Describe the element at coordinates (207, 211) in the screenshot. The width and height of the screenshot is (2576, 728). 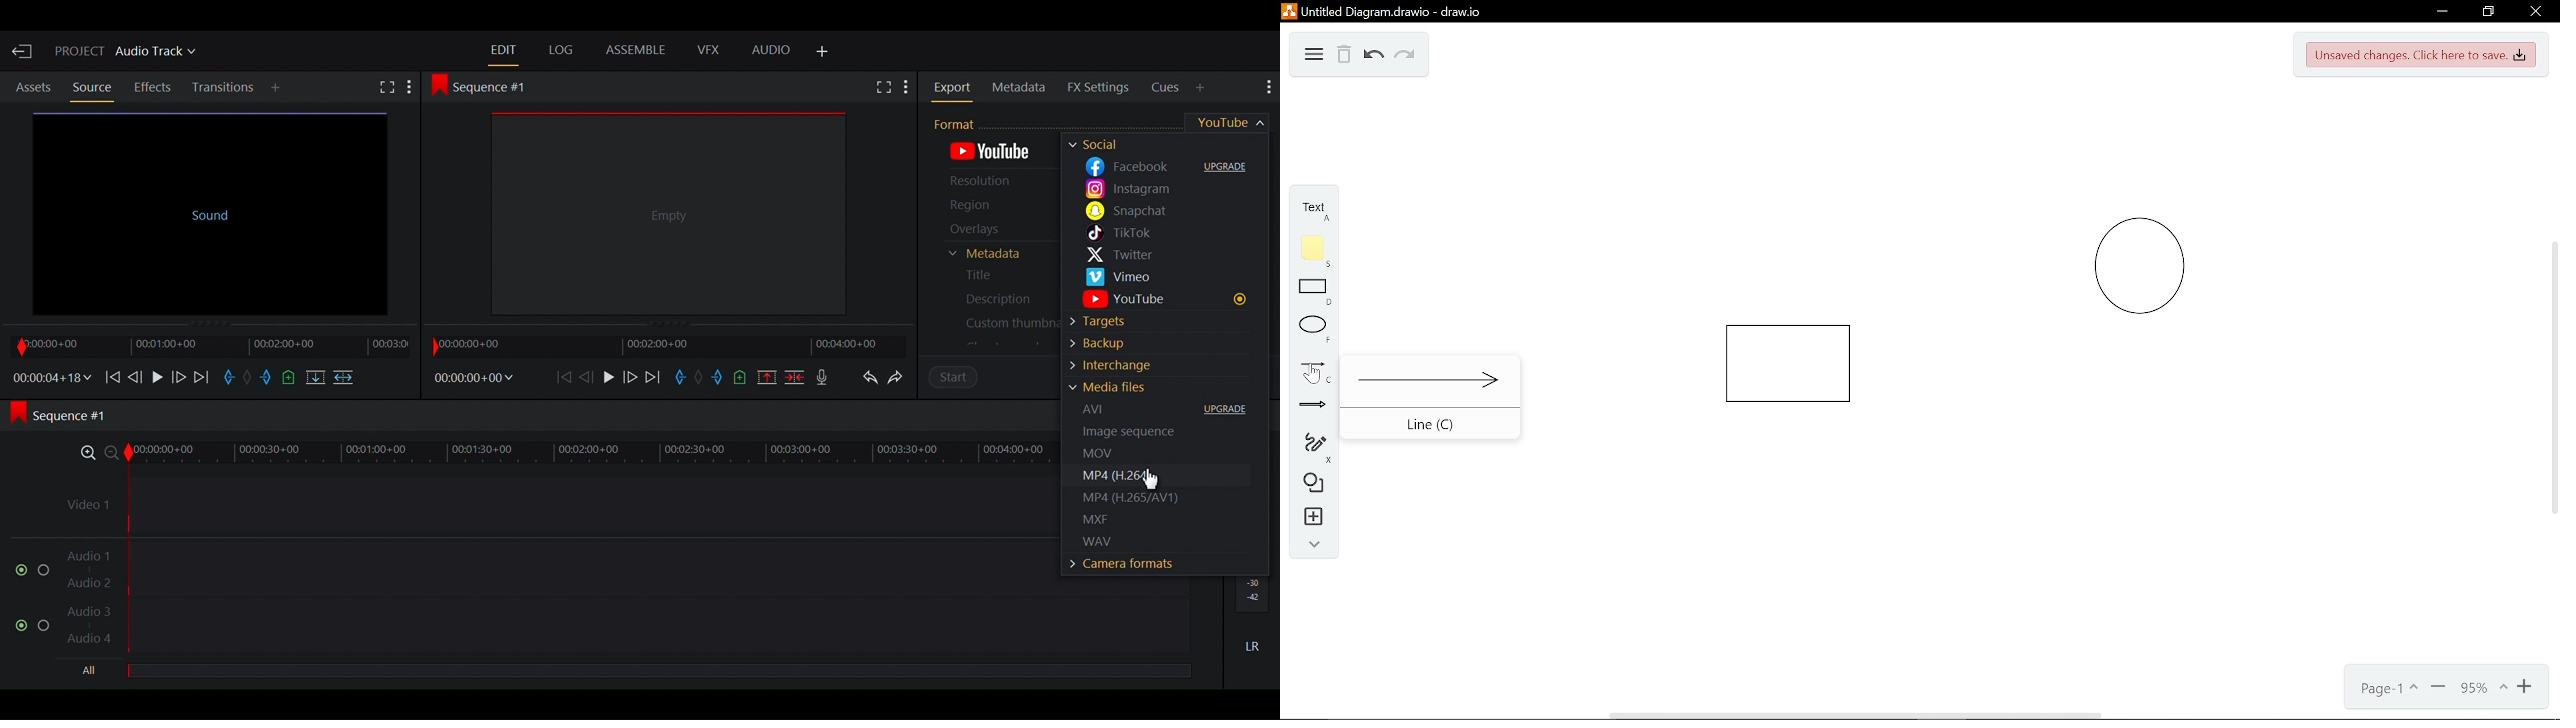
I see `Source Clip` at that location.